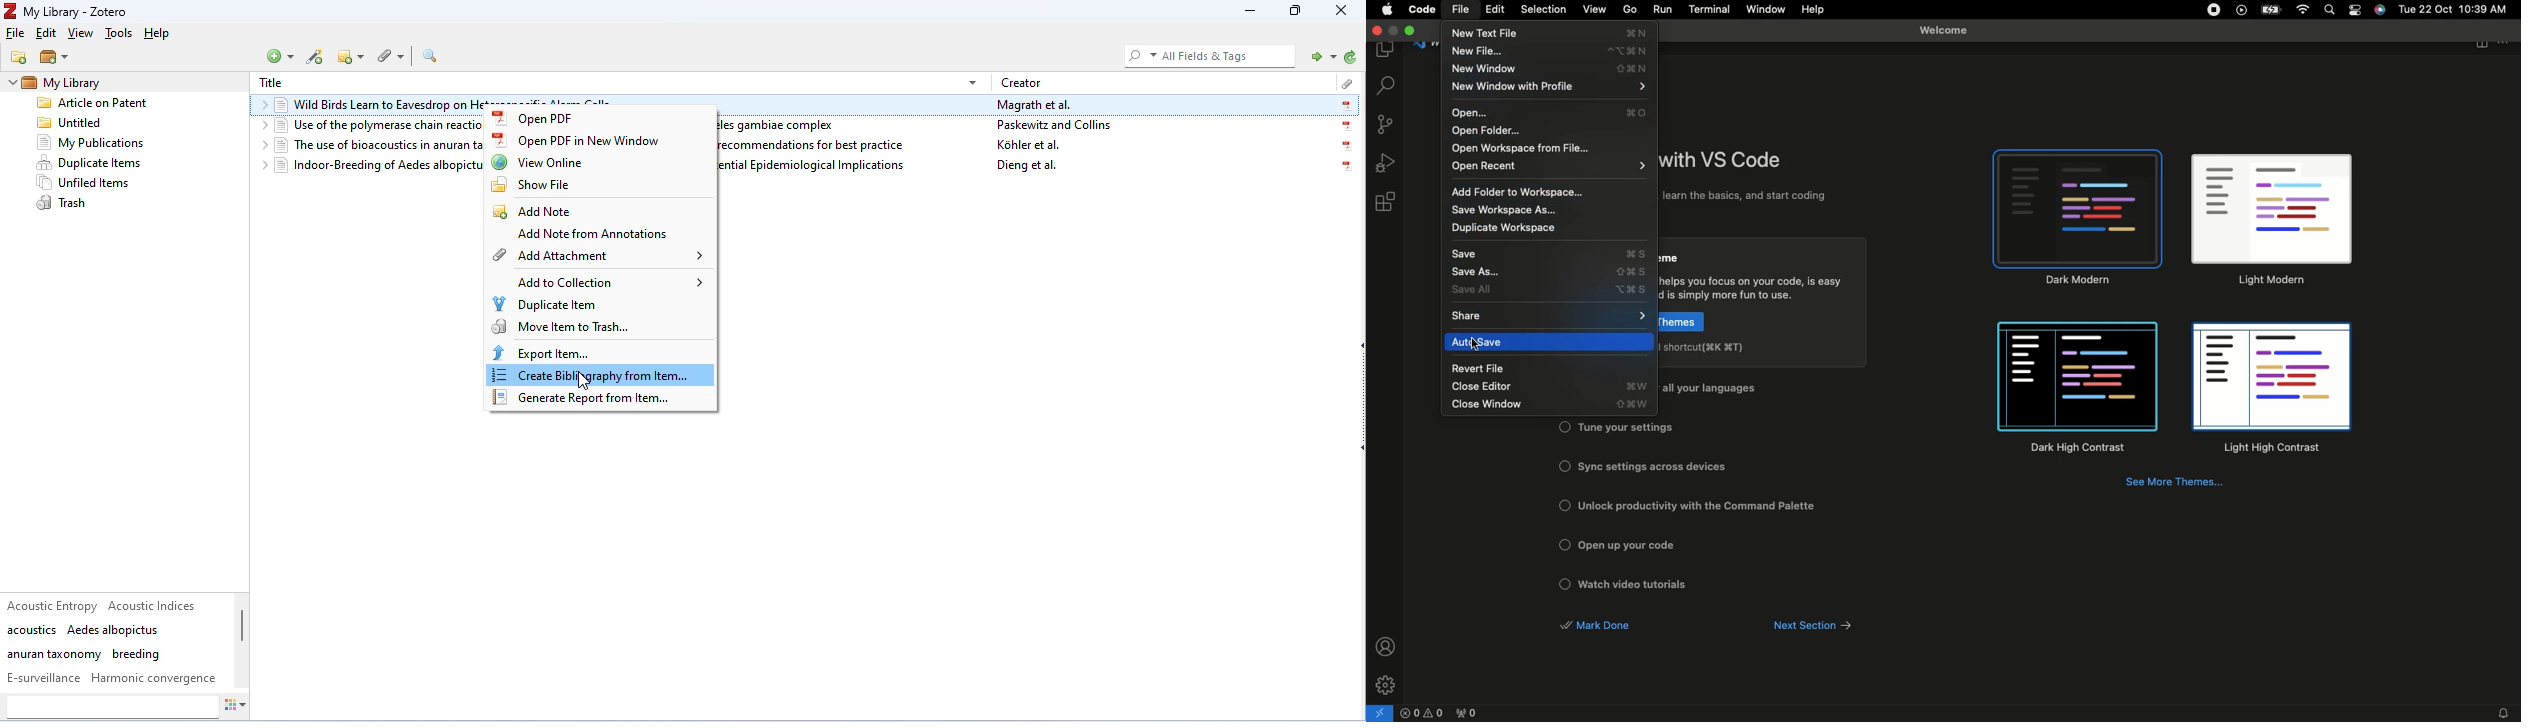  Describe the element at coordinates (84, 630) in the screenshot. I see `acoustics Aedes albopictus` at that location.